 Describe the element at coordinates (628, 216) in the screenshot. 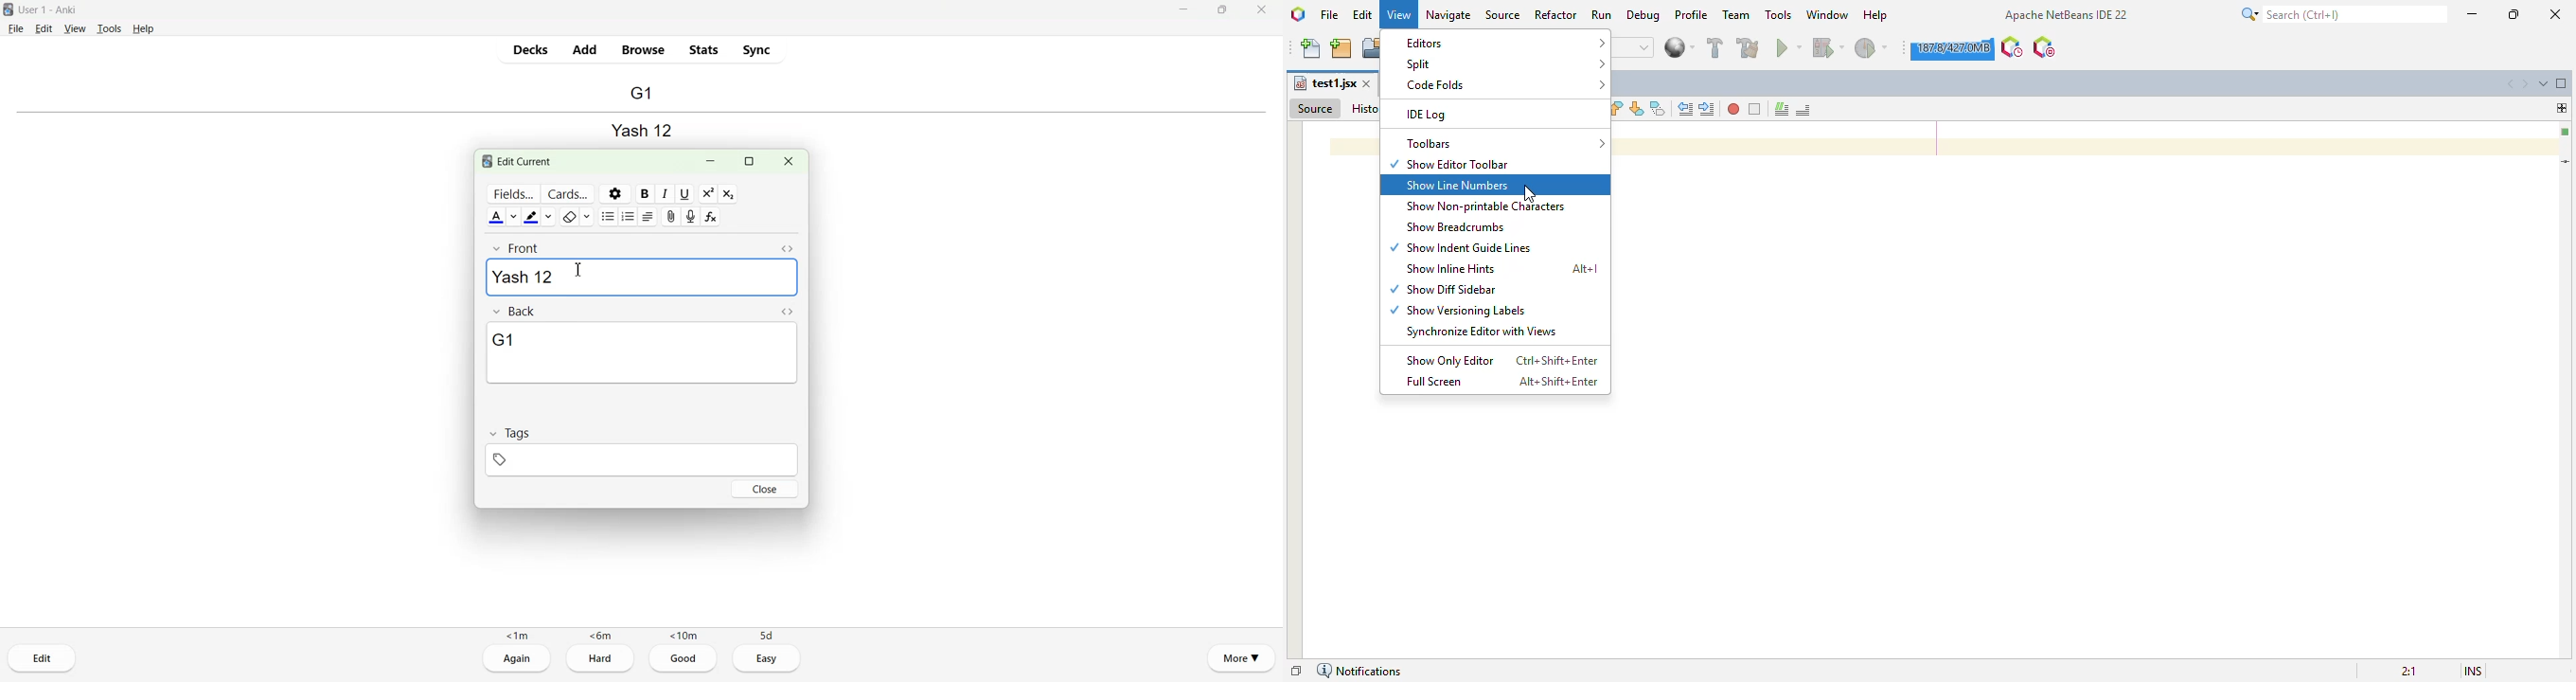

I see `Ordered list` at that location.